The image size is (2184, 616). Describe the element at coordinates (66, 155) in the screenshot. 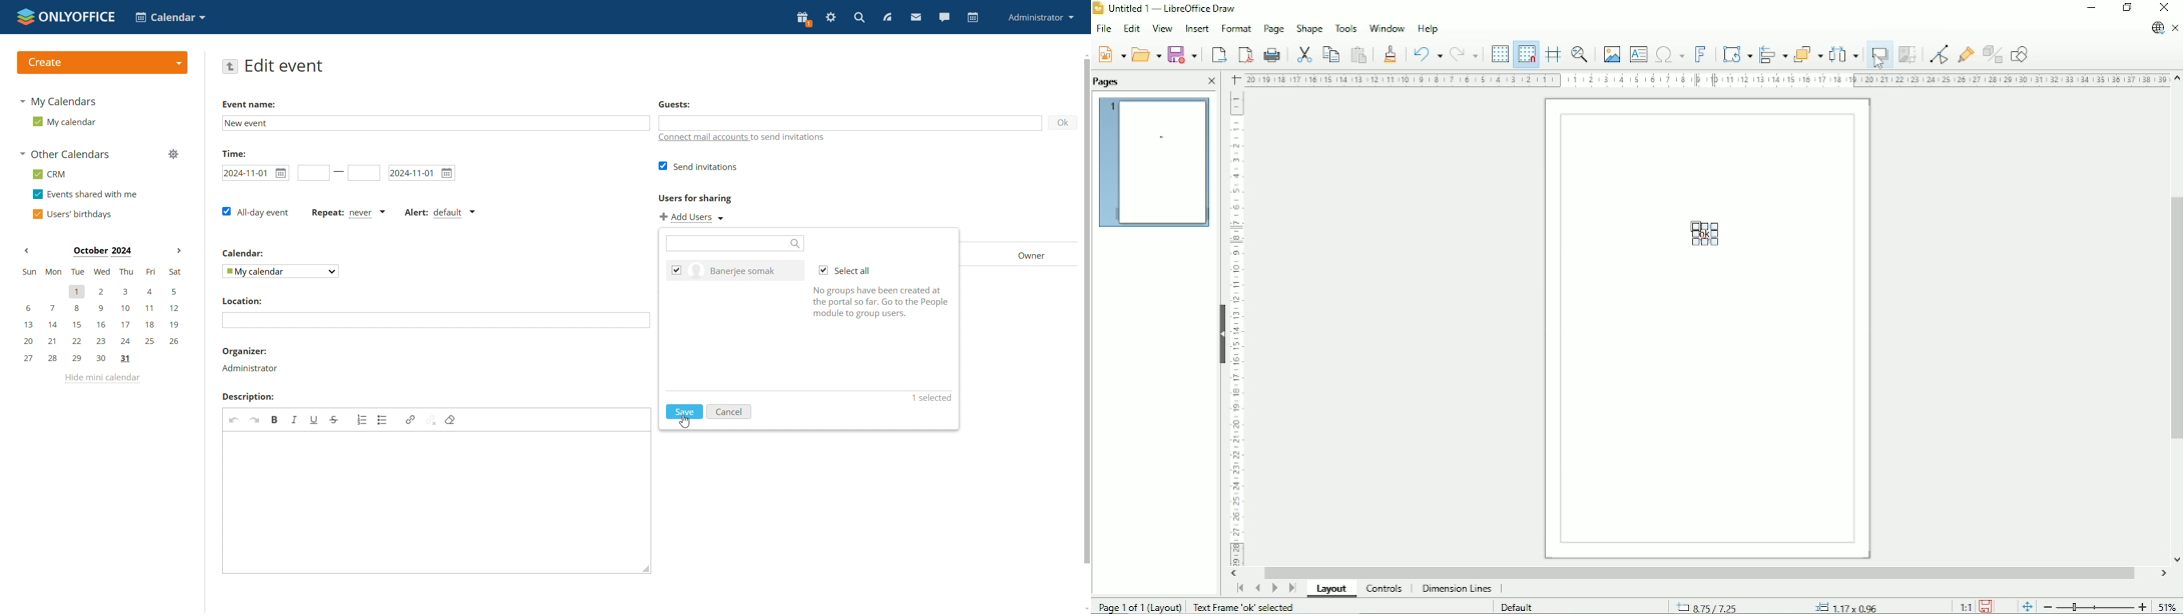

I see `other calendars` at that location.